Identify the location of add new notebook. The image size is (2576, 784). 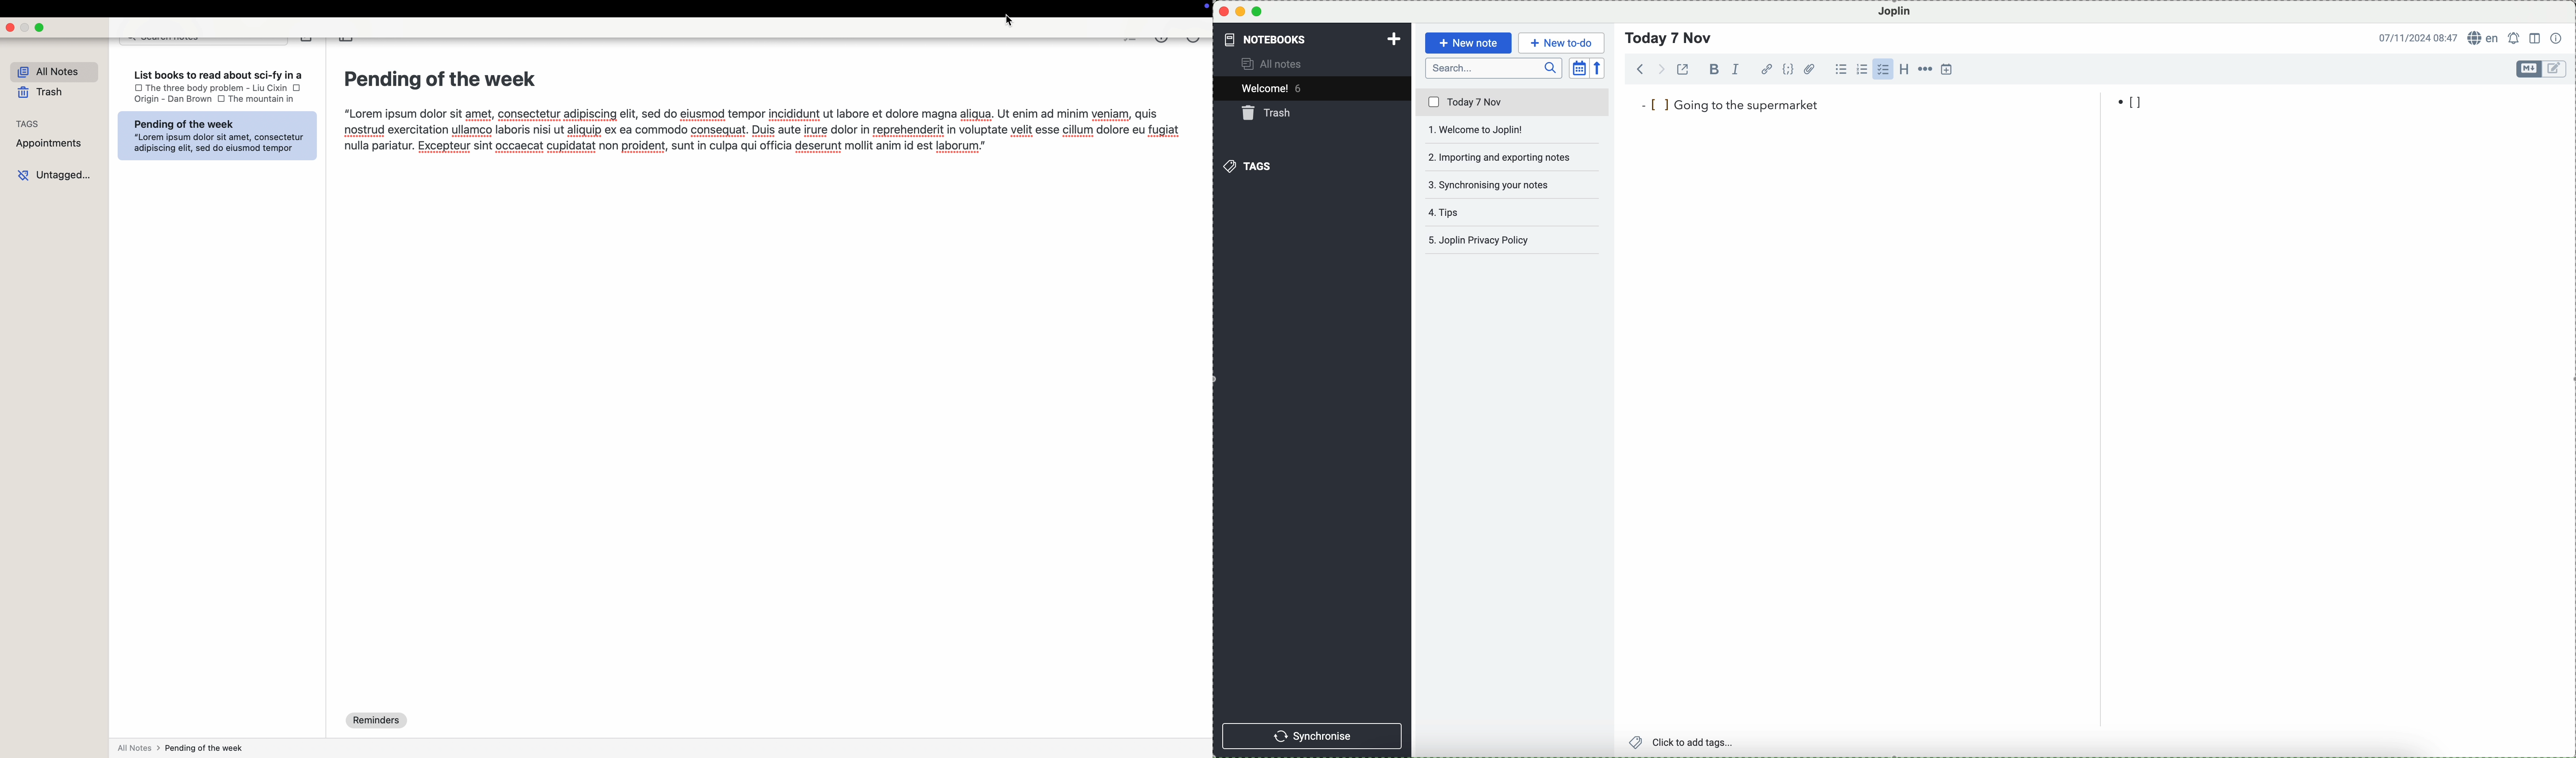
(1394, 40).